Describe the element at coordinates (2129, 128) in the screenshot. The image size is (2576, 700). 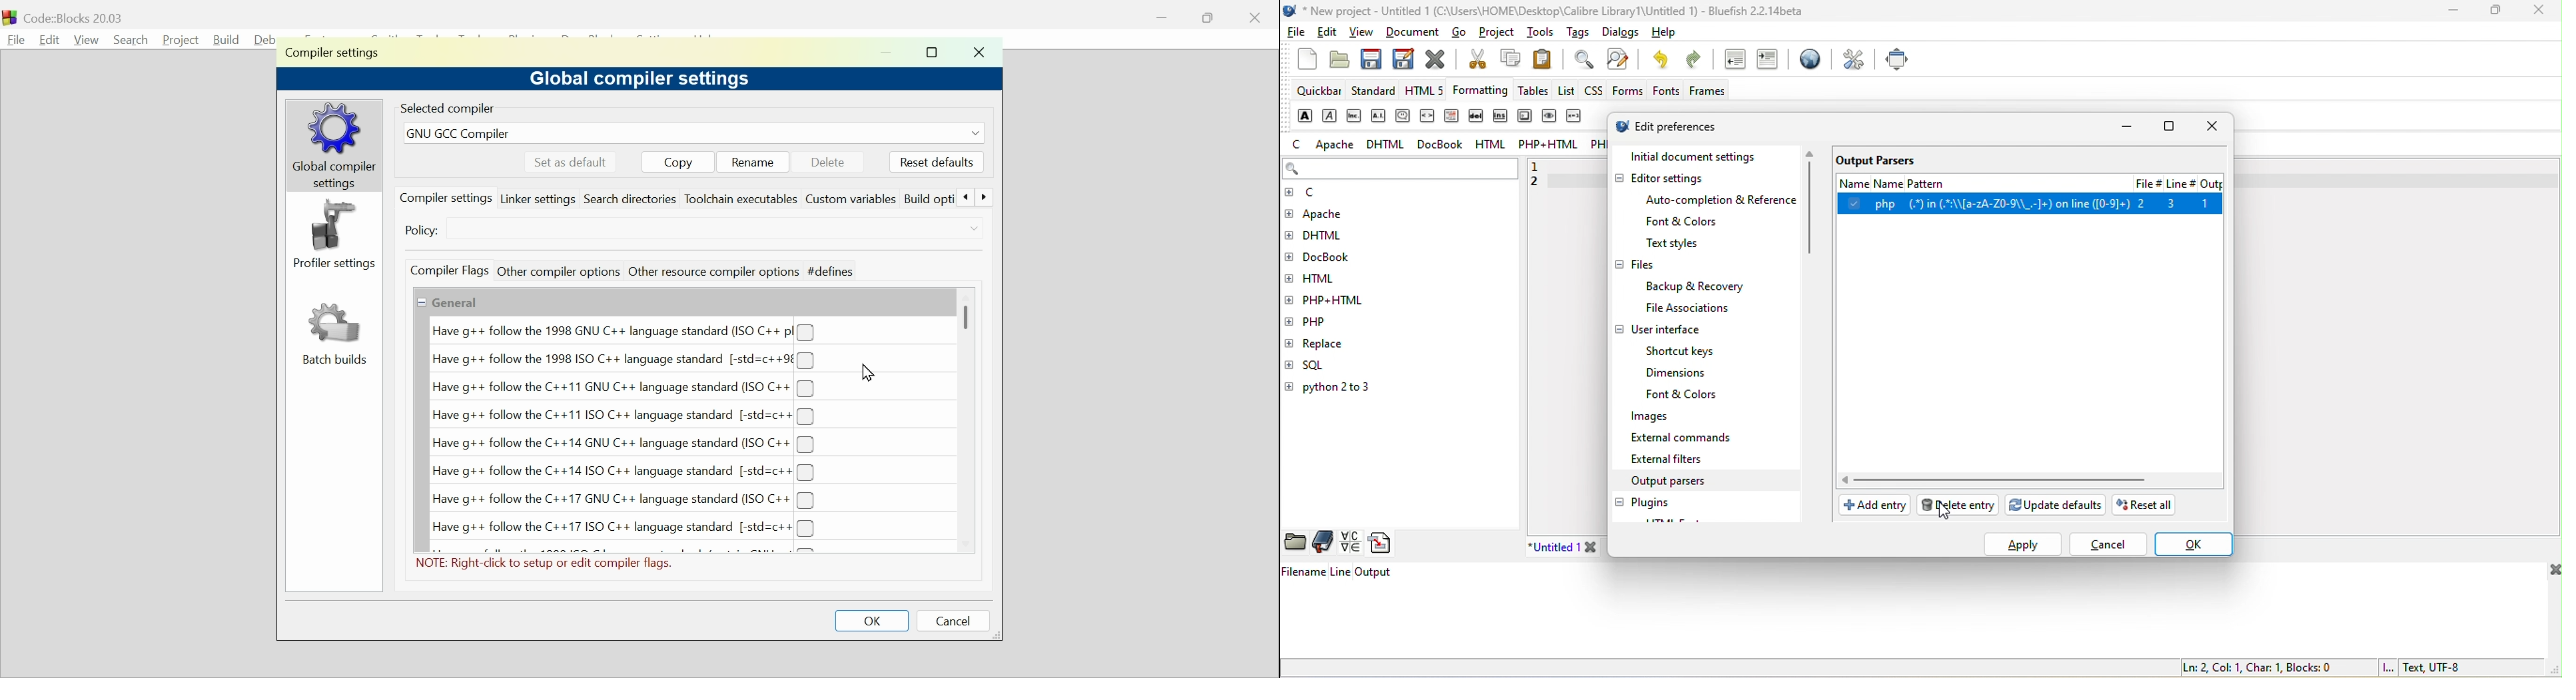
I see `minimize` at that location.